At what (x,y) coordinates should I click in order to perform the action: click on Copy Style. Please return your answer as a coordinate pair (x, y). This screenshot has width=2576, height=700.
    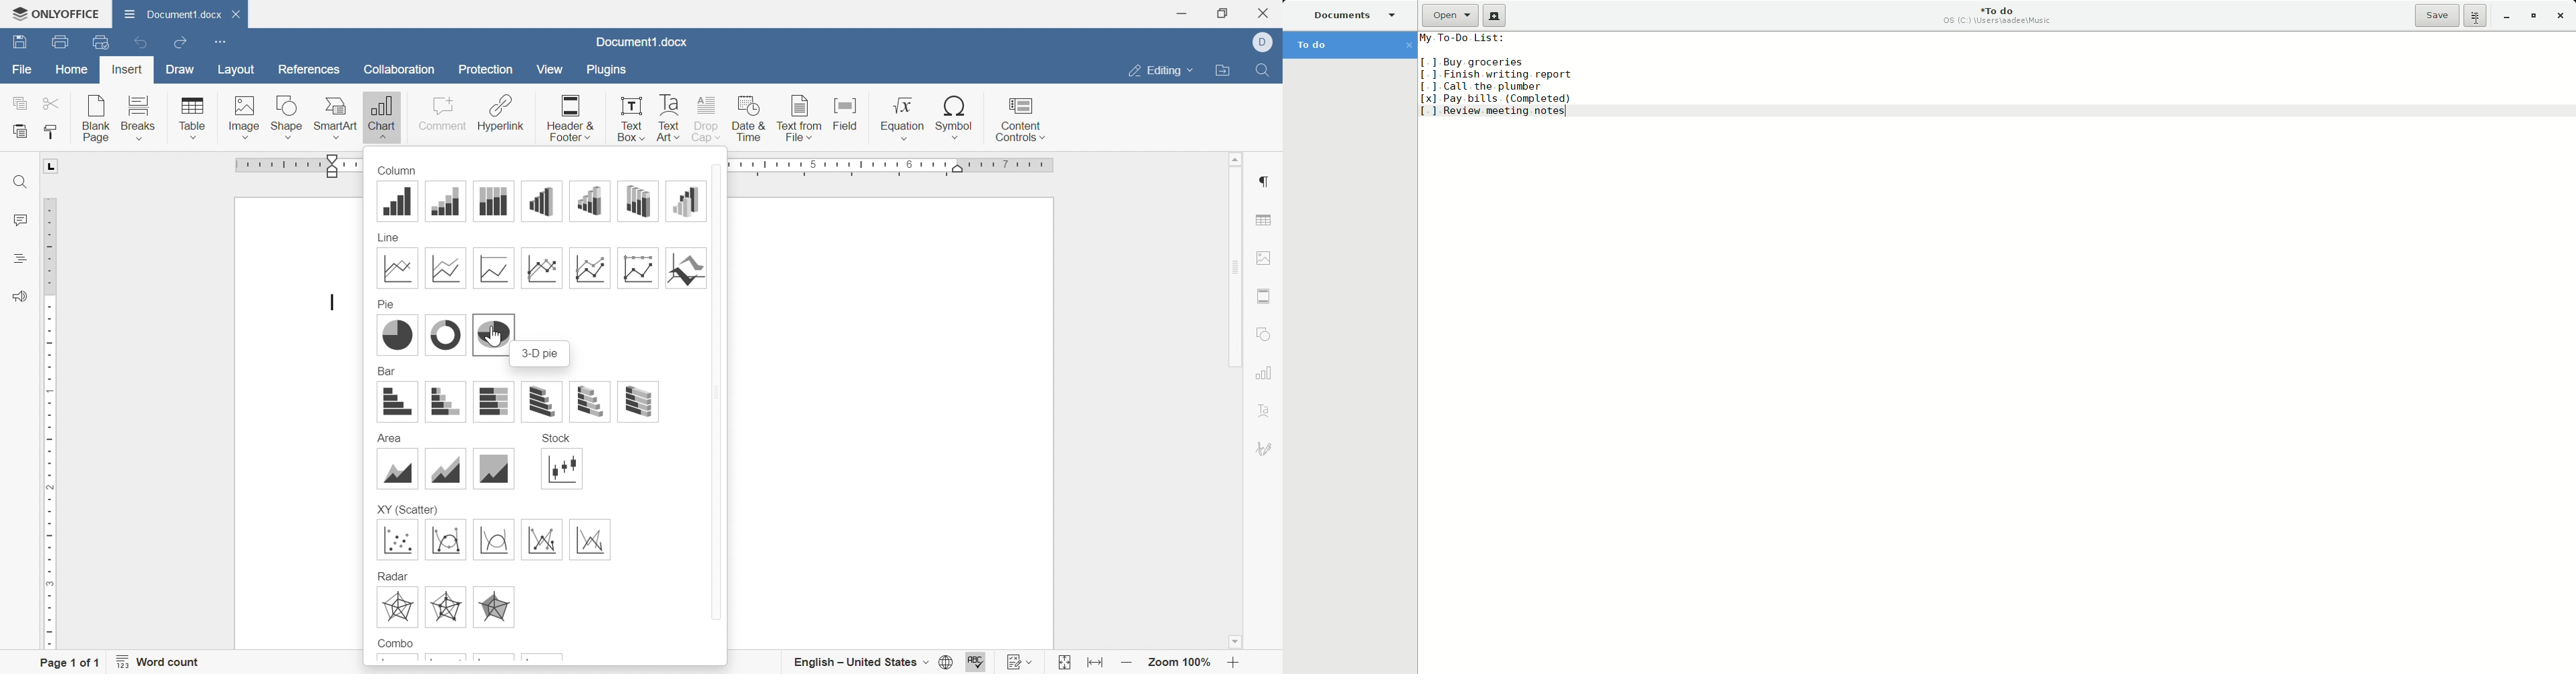
    Looking at the image, I should click on (51, 135).